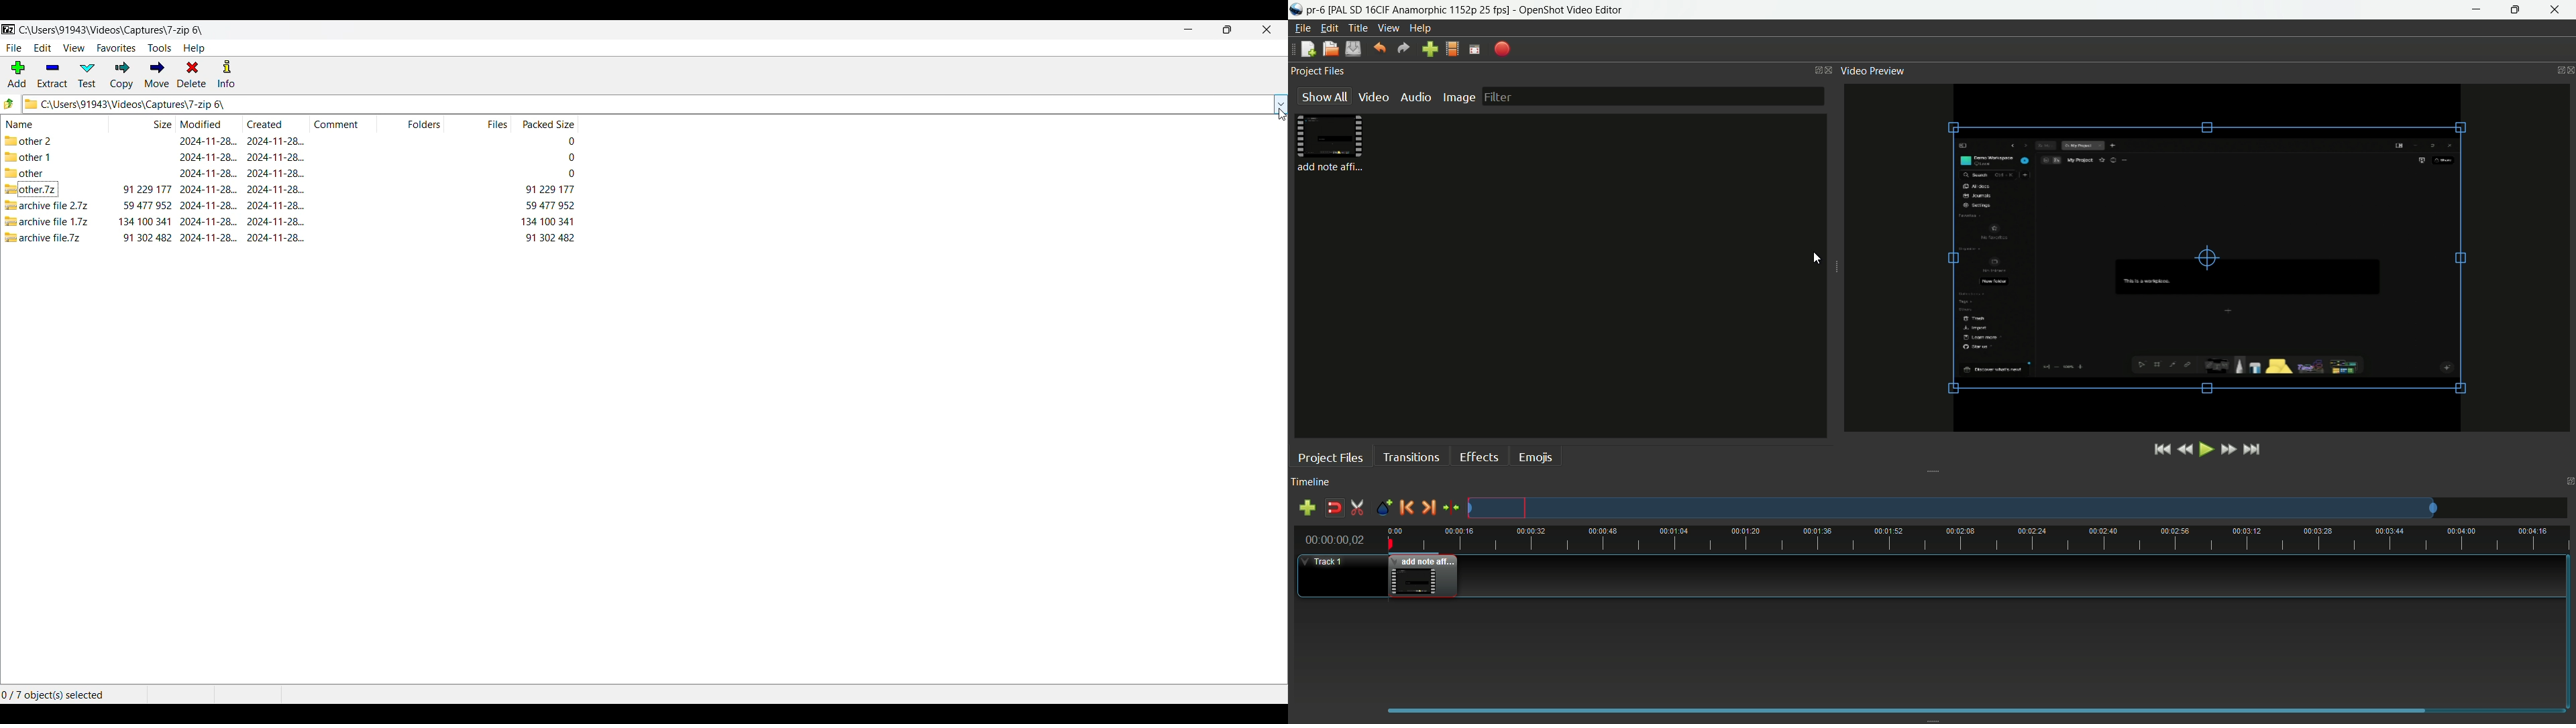 The height and width of the screenshot is (728, 2576). Describe the element at coordinates (549, 221) in the screenshot. I see `packed size` at that location.